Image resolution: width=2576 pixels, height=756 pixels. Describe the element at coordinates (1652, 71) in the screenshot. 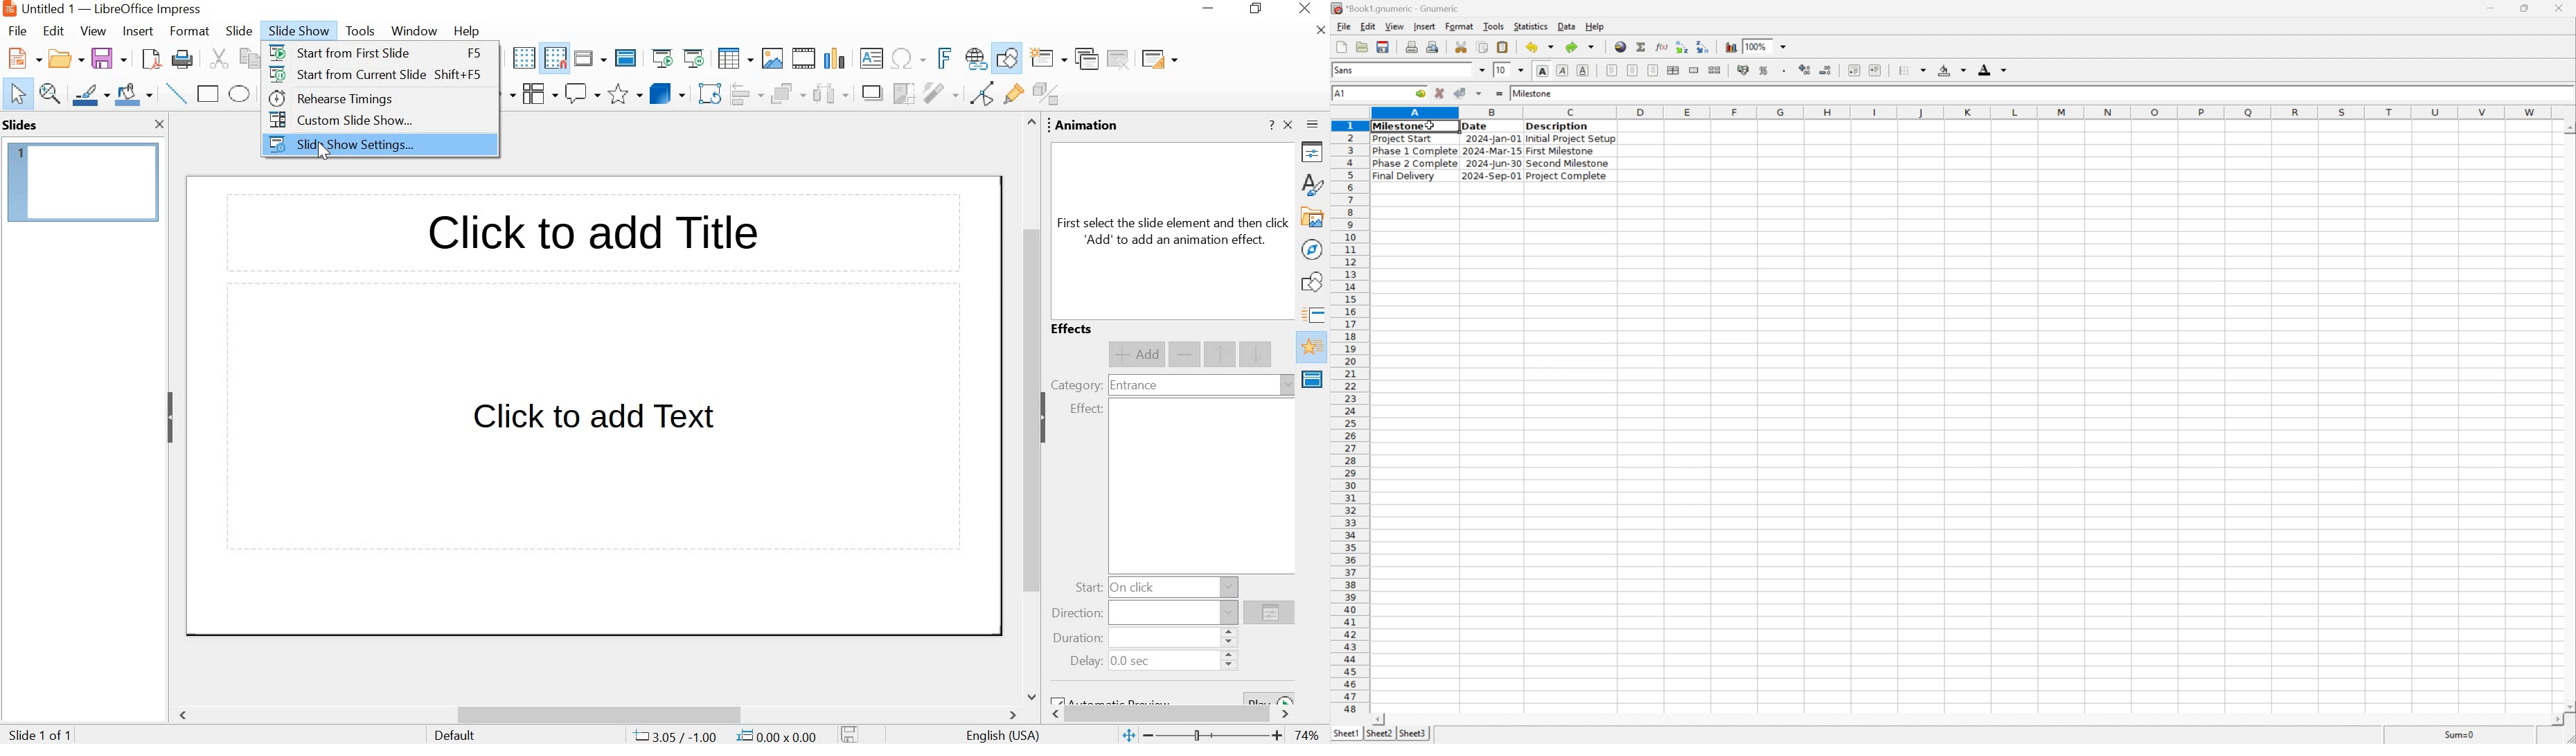

I see `align right` at that location.